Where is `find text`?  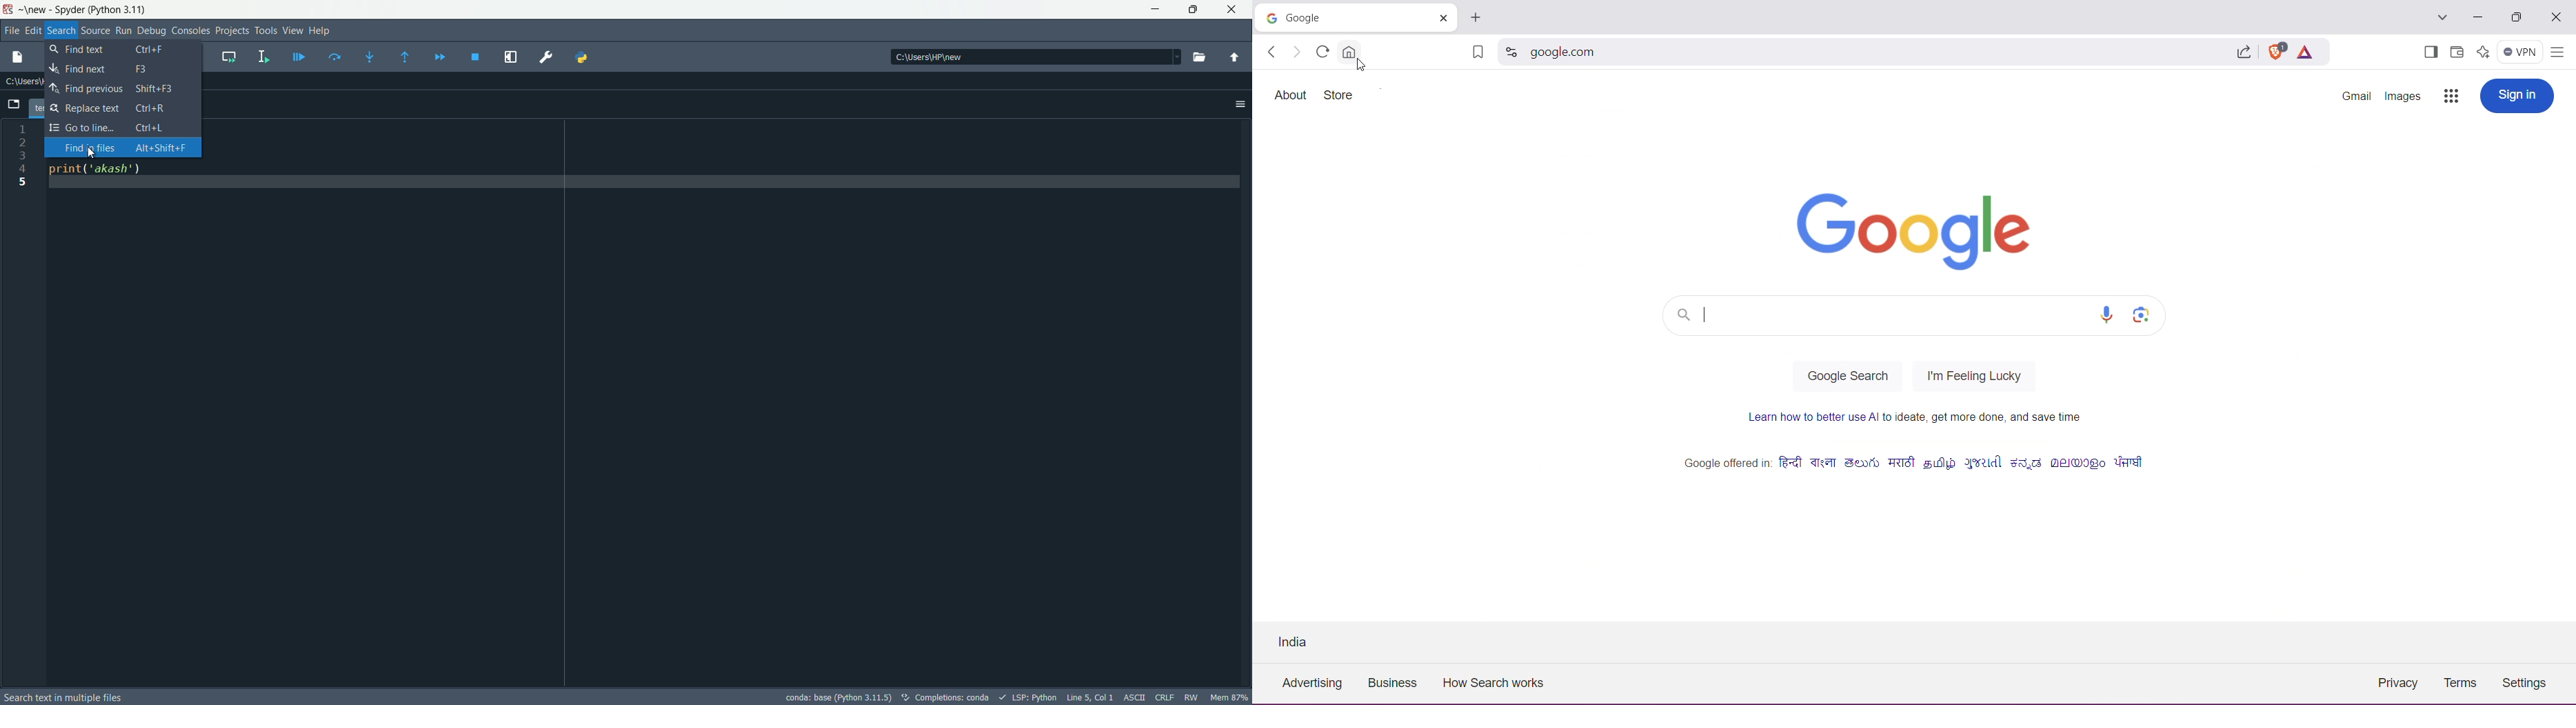
find text is located at coordinates (120, 50).